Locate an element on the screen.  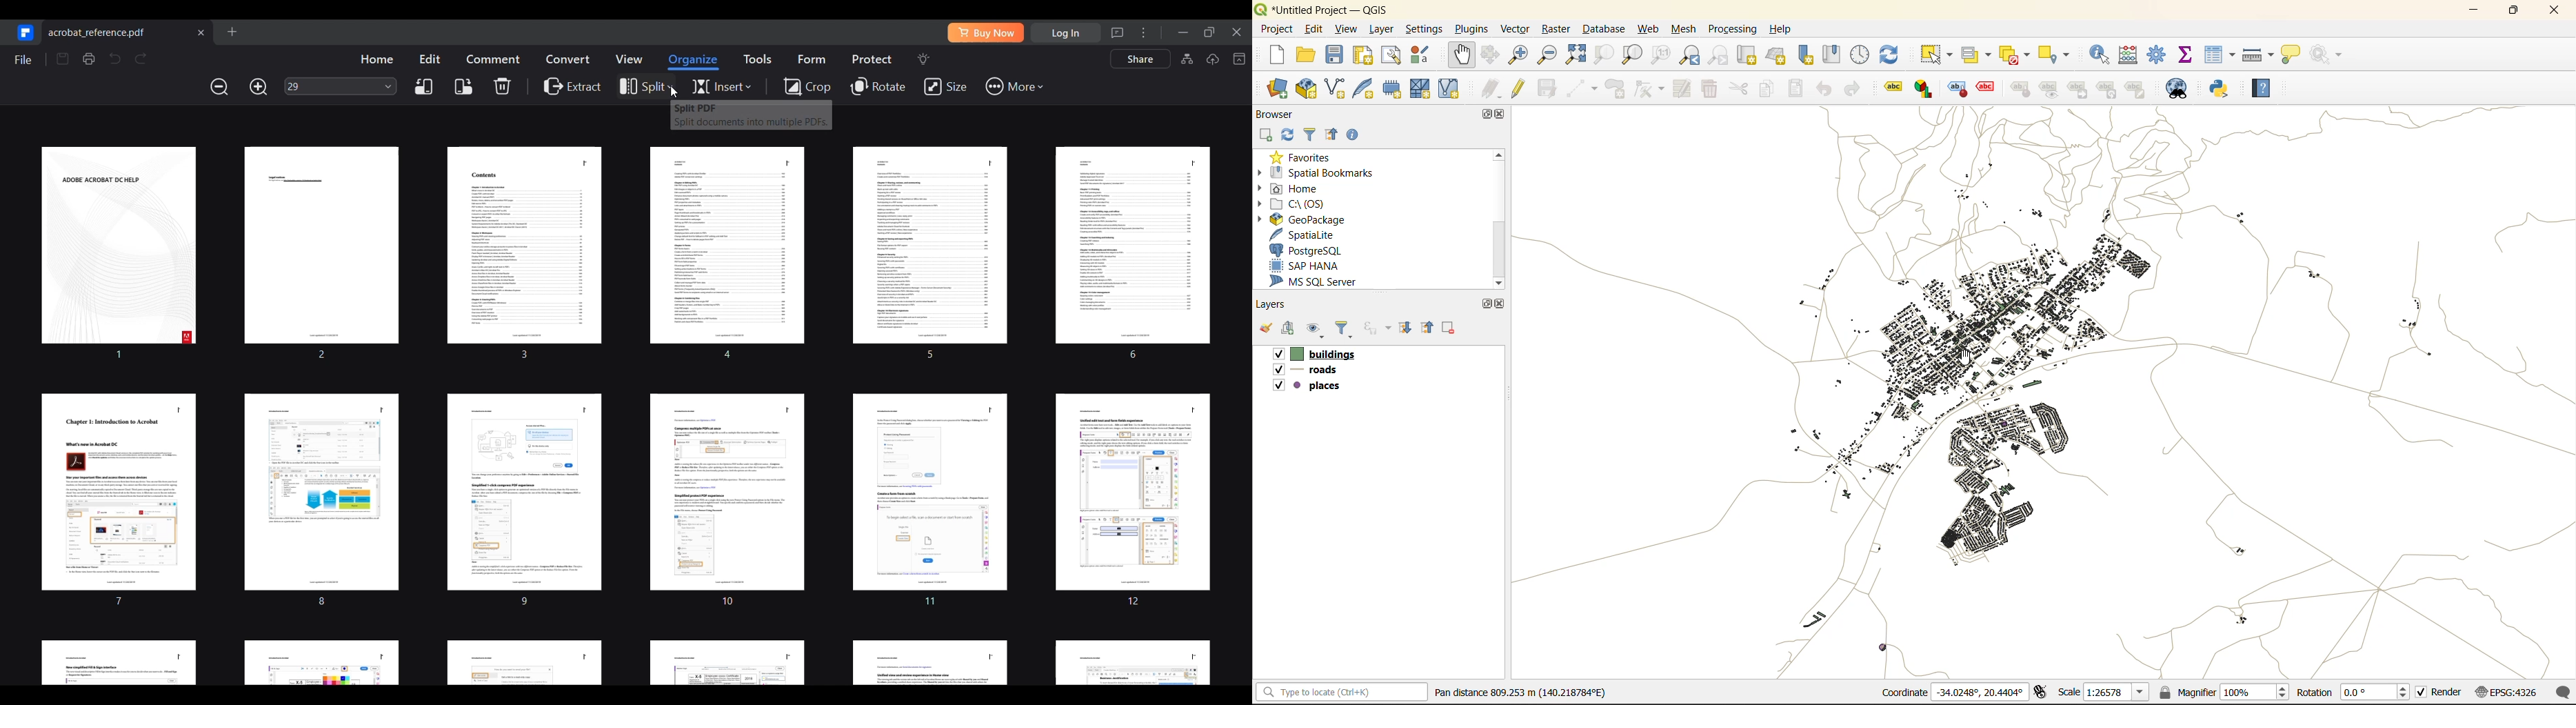
layer is located at coordinates (1381, 30).